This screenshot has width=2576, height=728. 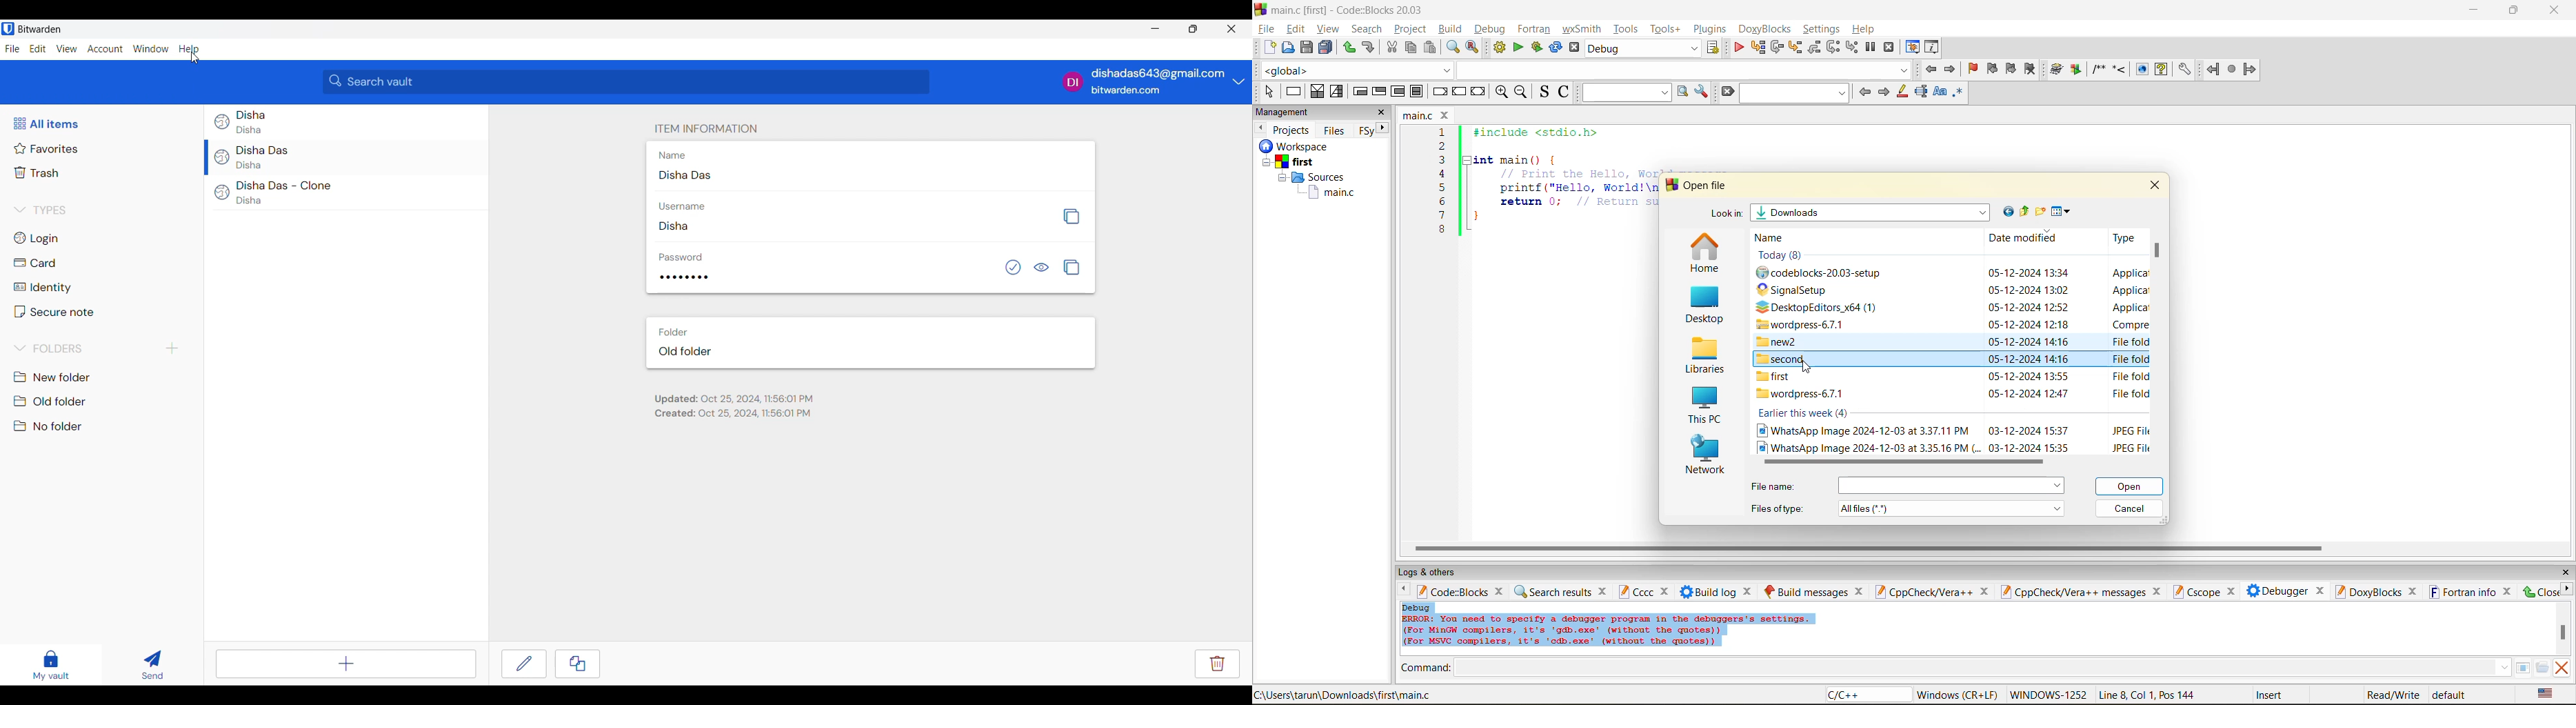 What do you see at coordinates (1889, 48) in the screenshot?
I see `stop debugger` at bounding box center [1889, 48].